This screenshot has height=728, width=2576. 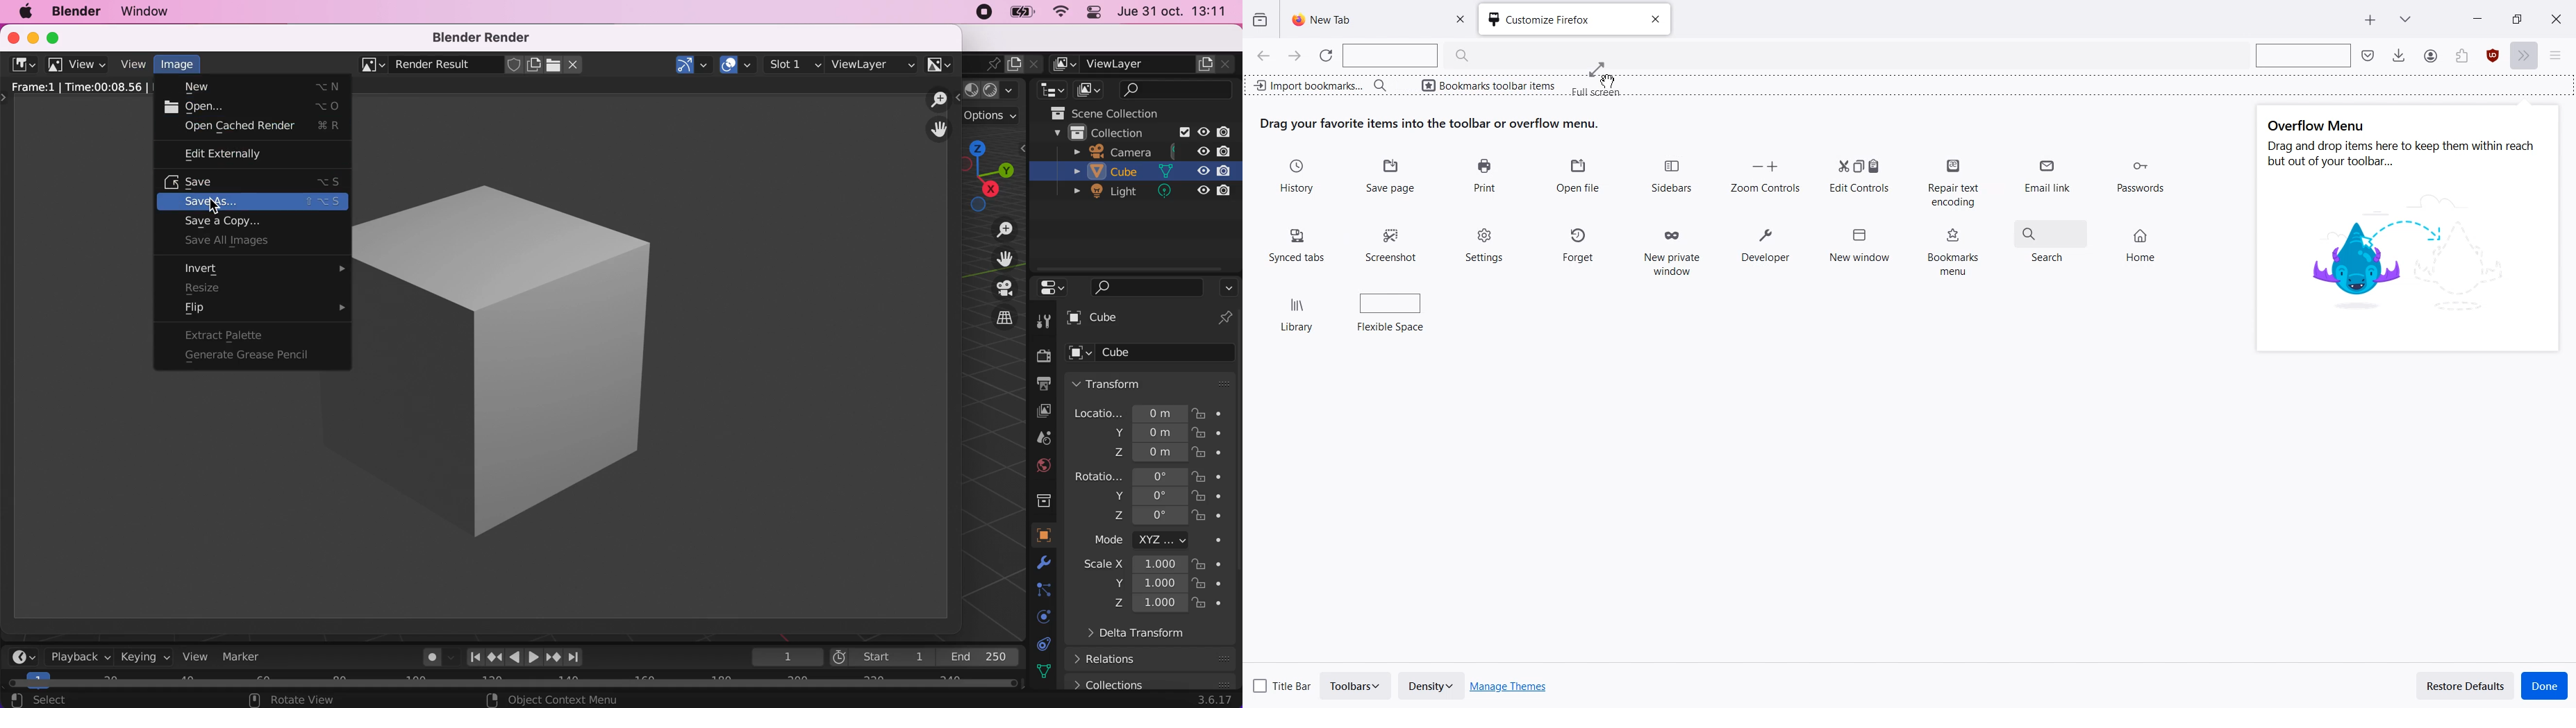 What do you see at coordinates (1670, 248) in the screenshot?
I see `New private window` at bounding box center [1670, 248].